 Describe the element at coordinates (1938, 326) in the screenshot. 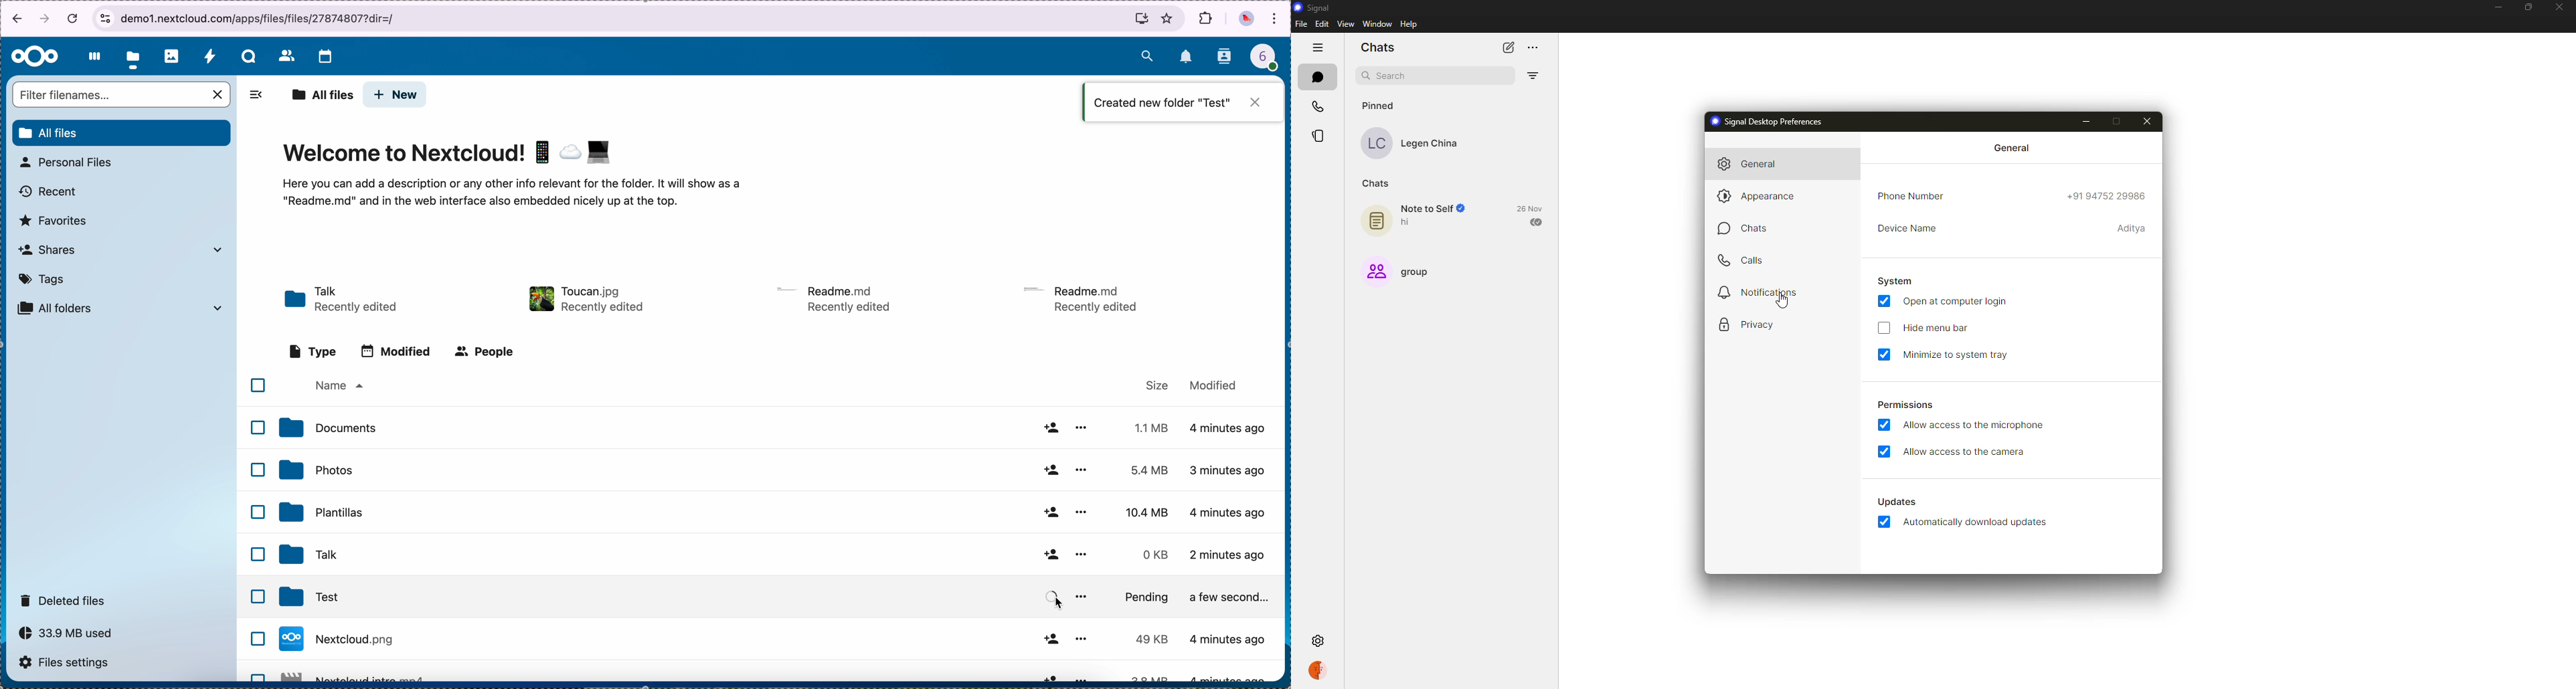

I see `hide menu bar` at that location.